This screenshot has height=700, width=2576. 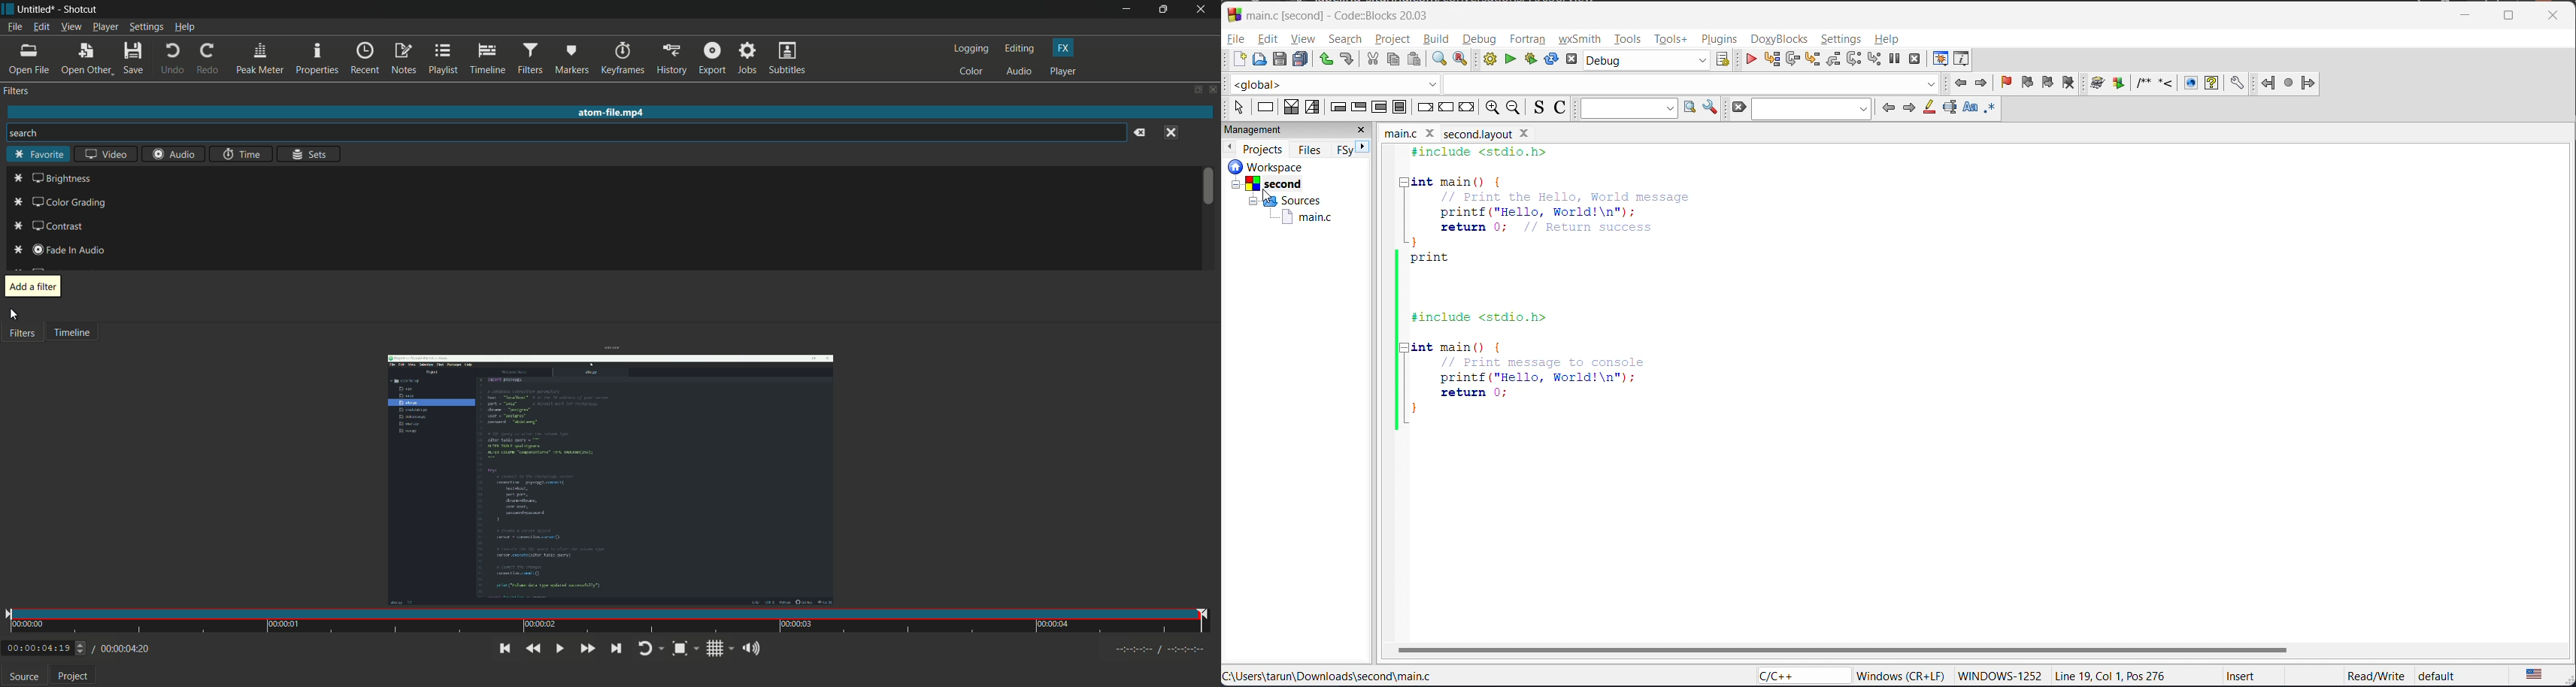 I want to click on maximize, so click(x=2509, y=17).